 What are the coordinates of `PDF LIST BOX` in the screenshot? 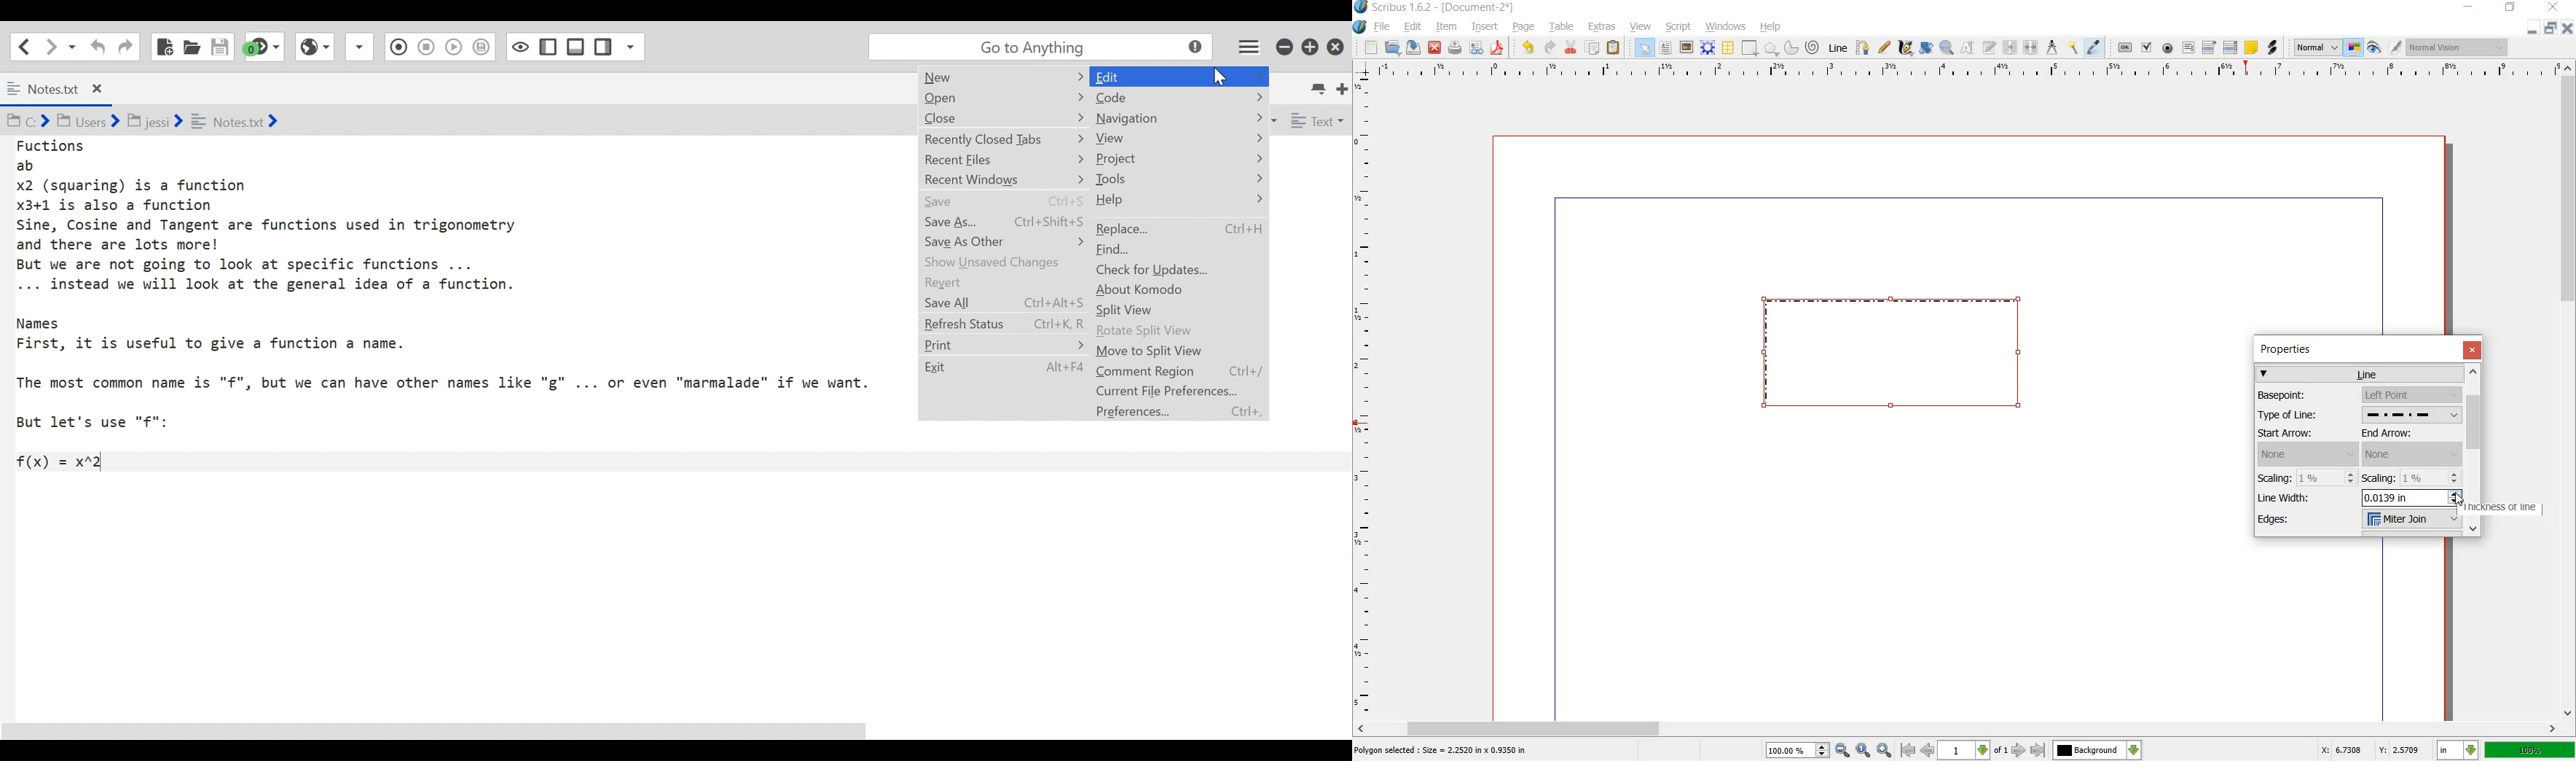 It's located at (2229, 47).